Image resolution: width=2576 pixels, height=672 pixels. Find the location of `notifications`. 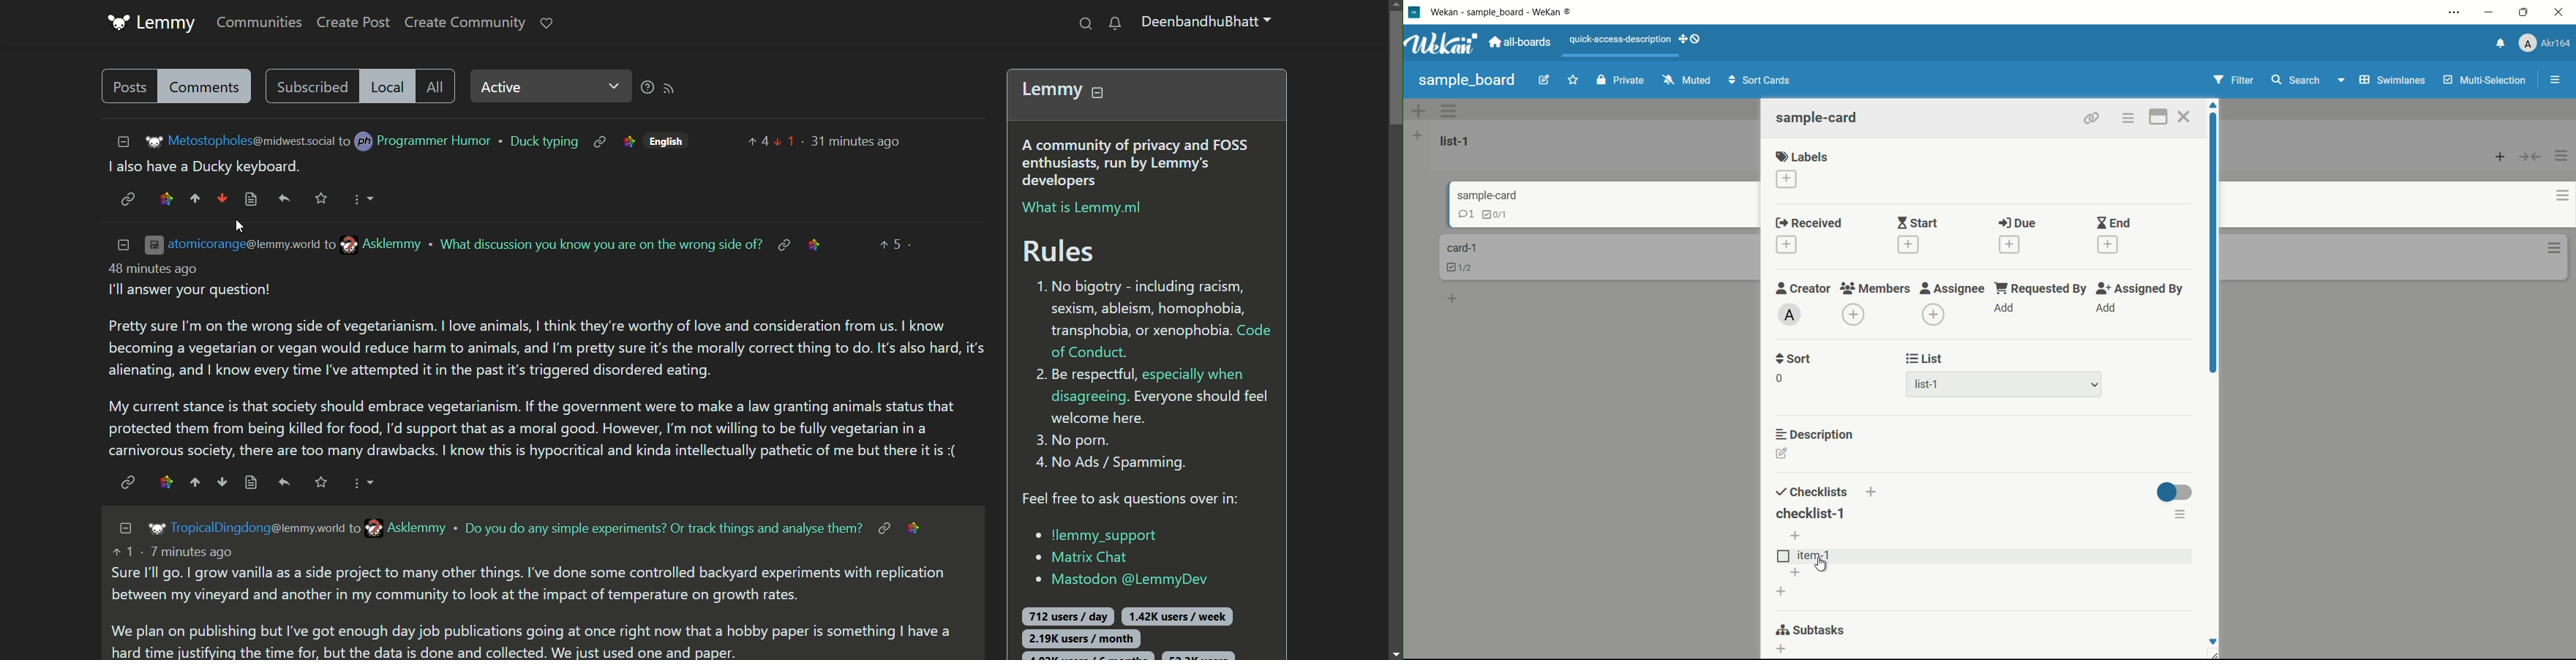

notifications is located at coordinates (2499, 45).